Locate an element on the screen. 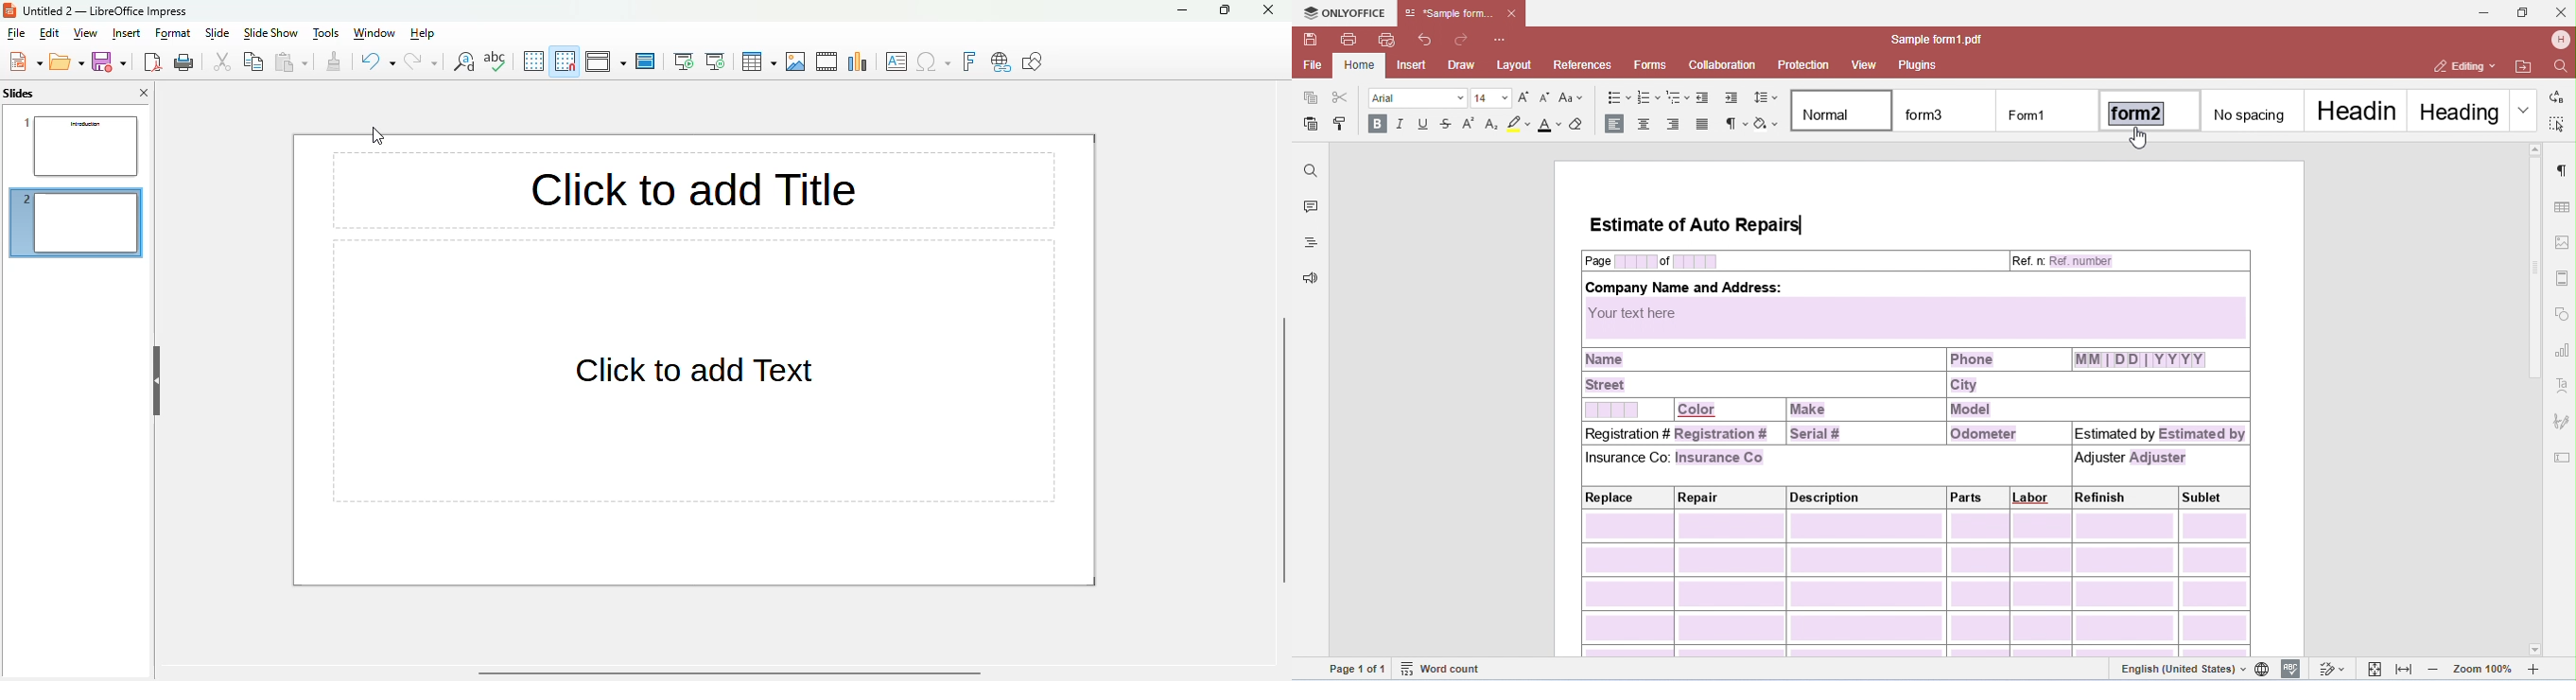 The width and height of the screenshot is (2576, 700). insert image is located at coordinates (797, 61).